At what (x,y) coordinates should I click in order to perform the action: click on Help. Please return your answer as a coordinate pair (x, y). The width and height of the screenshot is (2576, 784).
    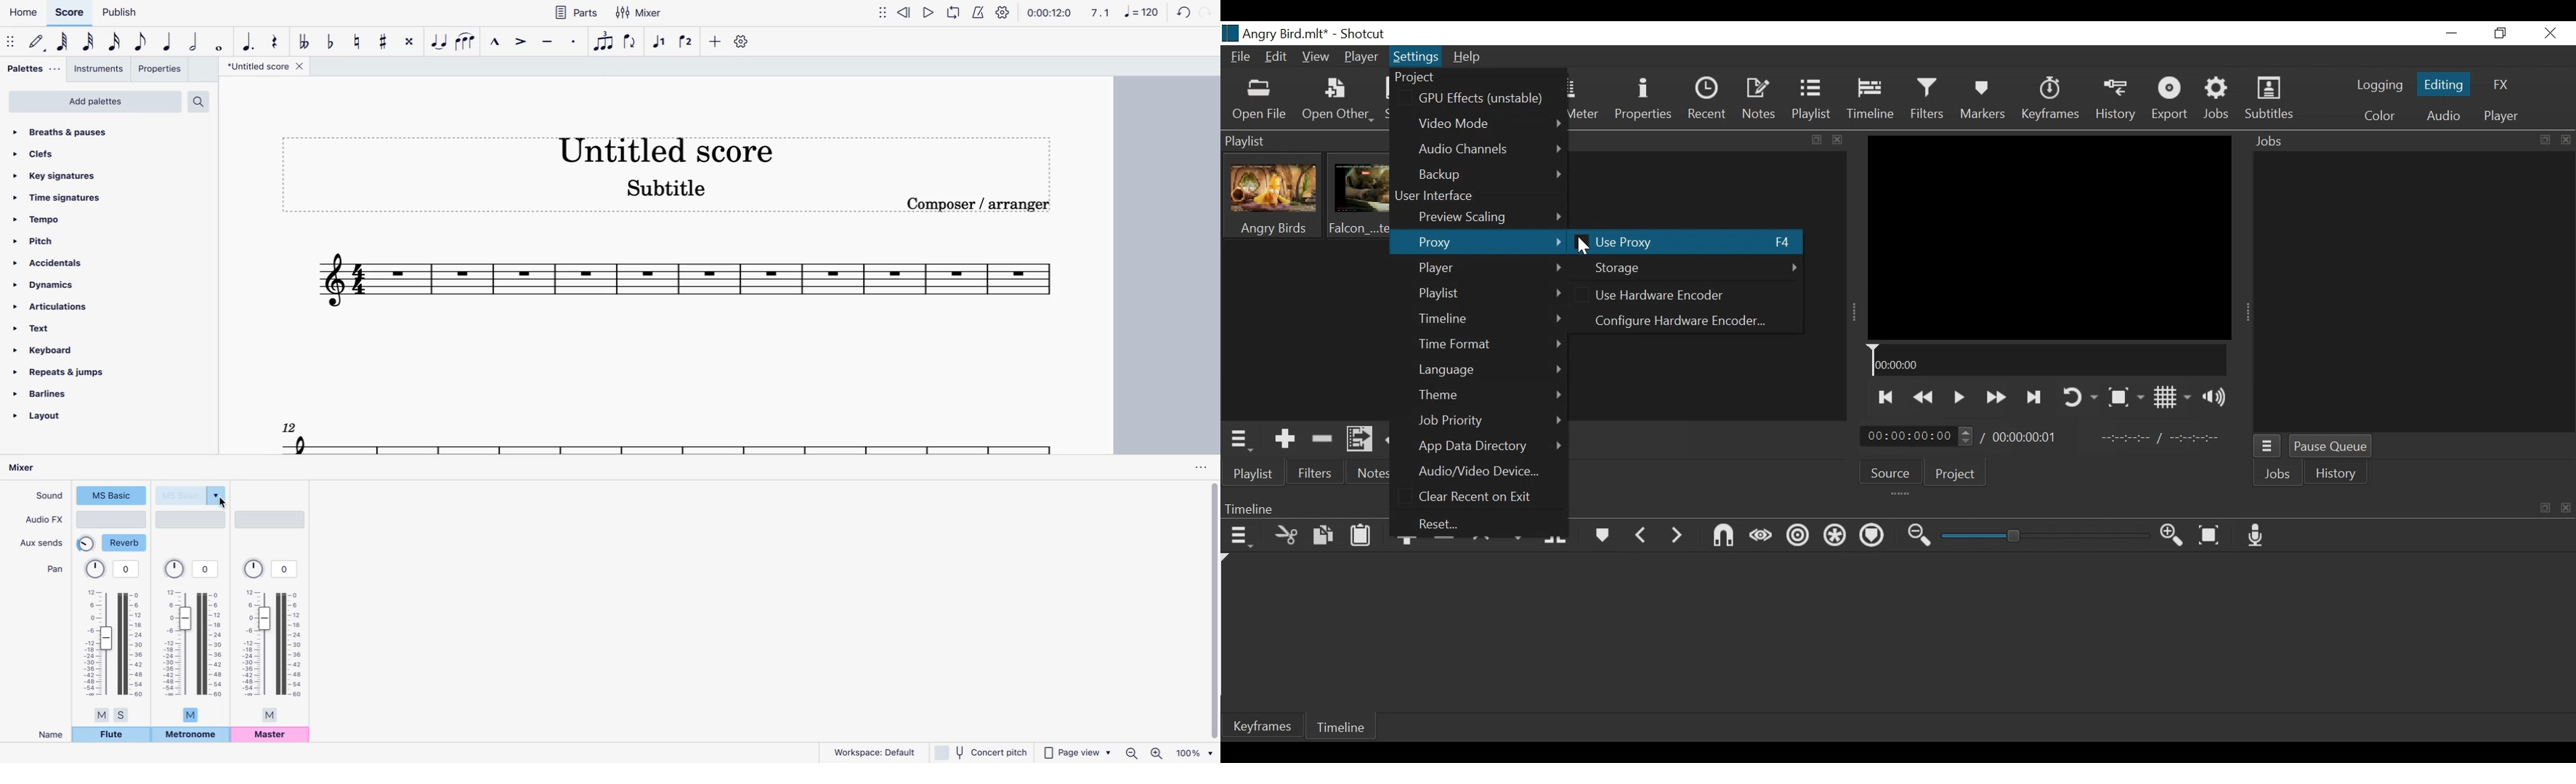
    Looking at the image, I should click on (1470, 58).